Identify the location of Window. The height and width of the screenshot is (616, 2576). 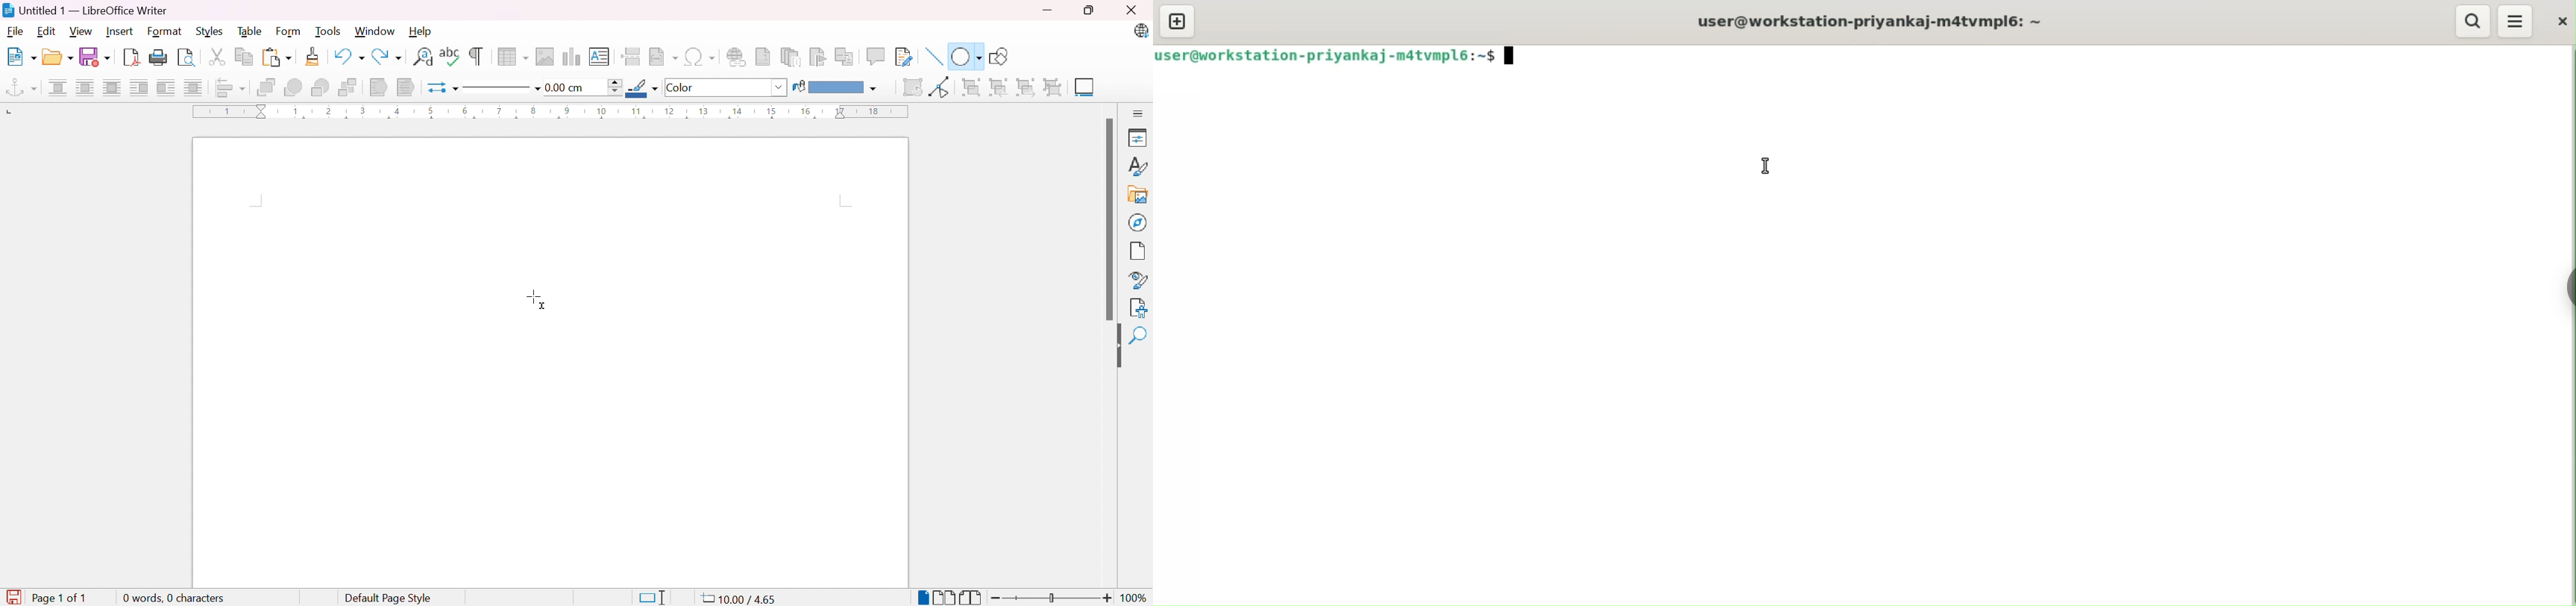
(375, 31).